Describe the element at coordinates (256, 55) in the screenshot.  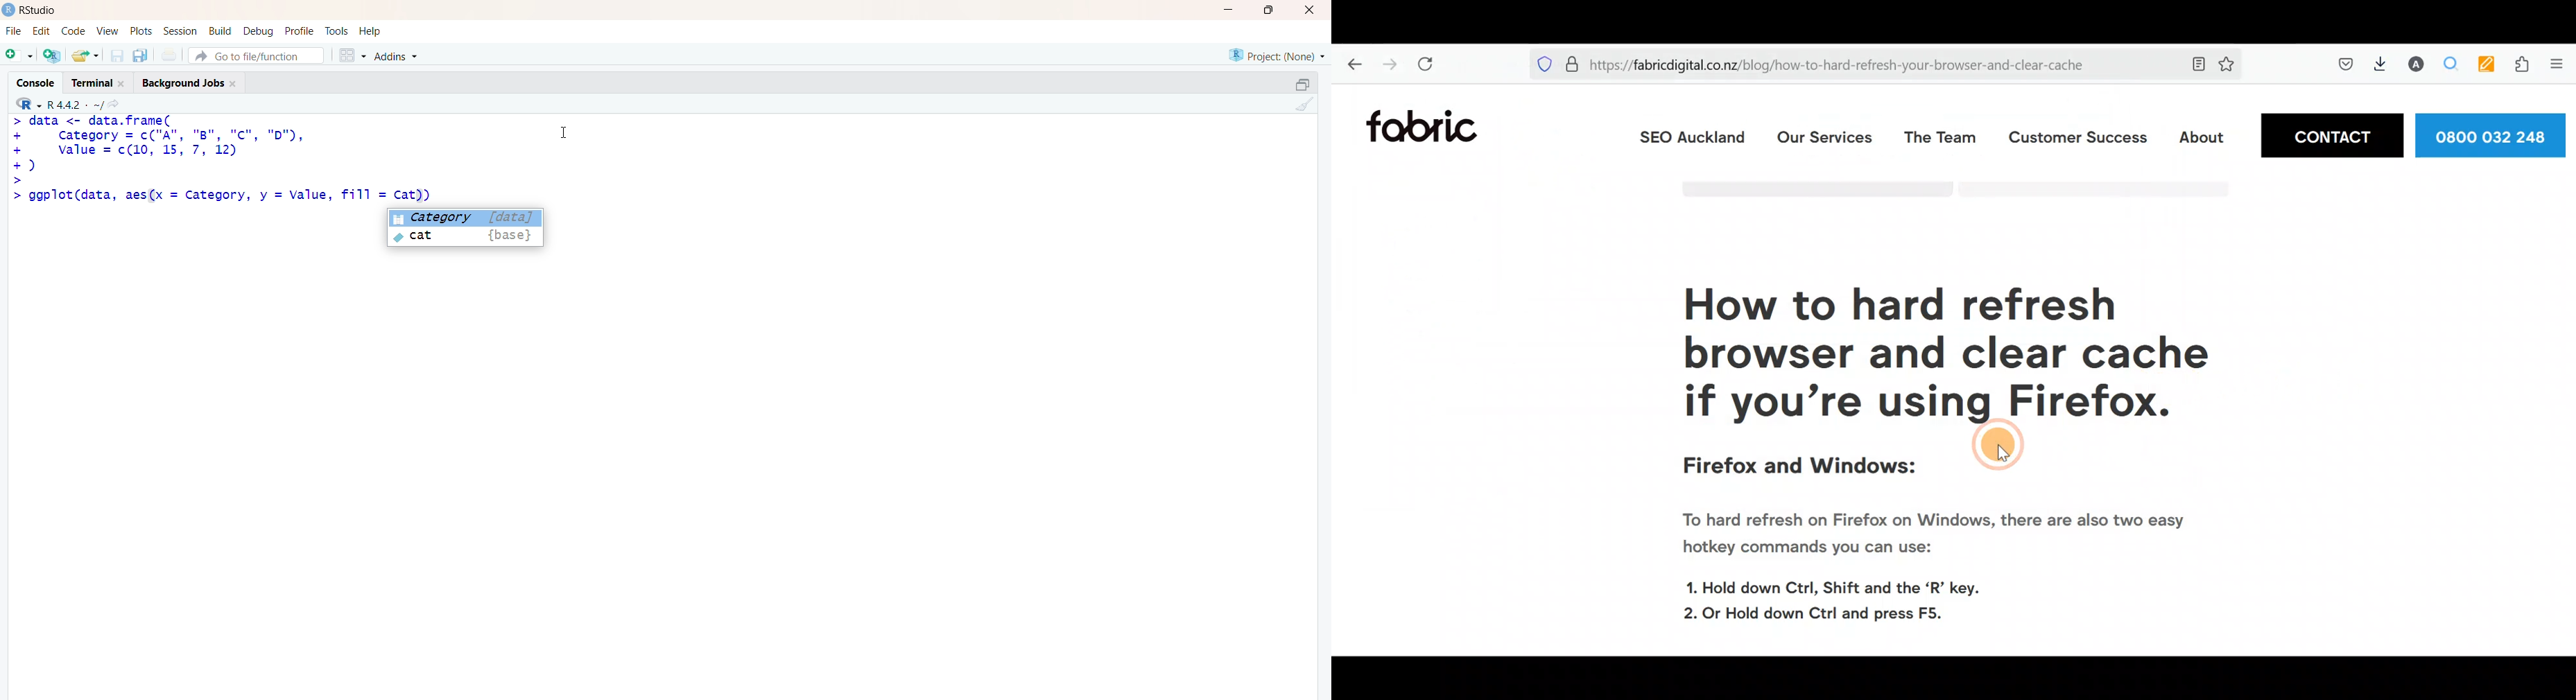
I see `# Go to file/function` at that location.